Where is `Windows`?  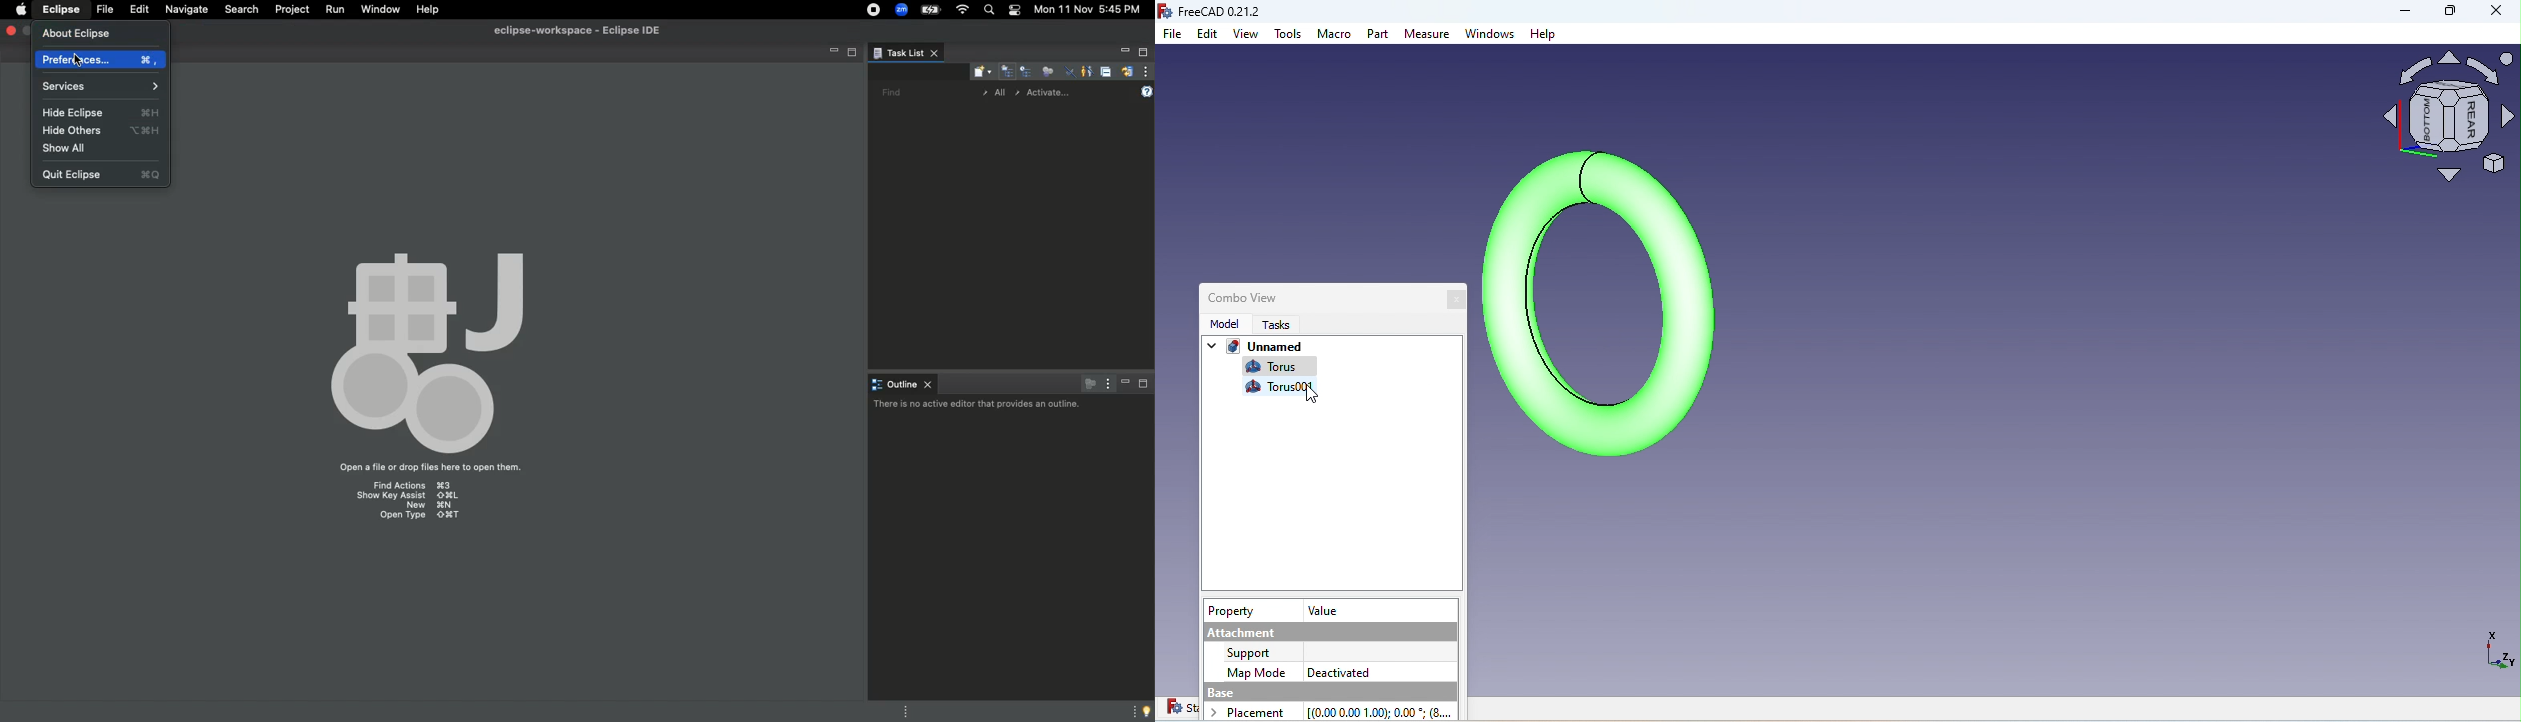
Windows is located at coordinates (1491, 36).